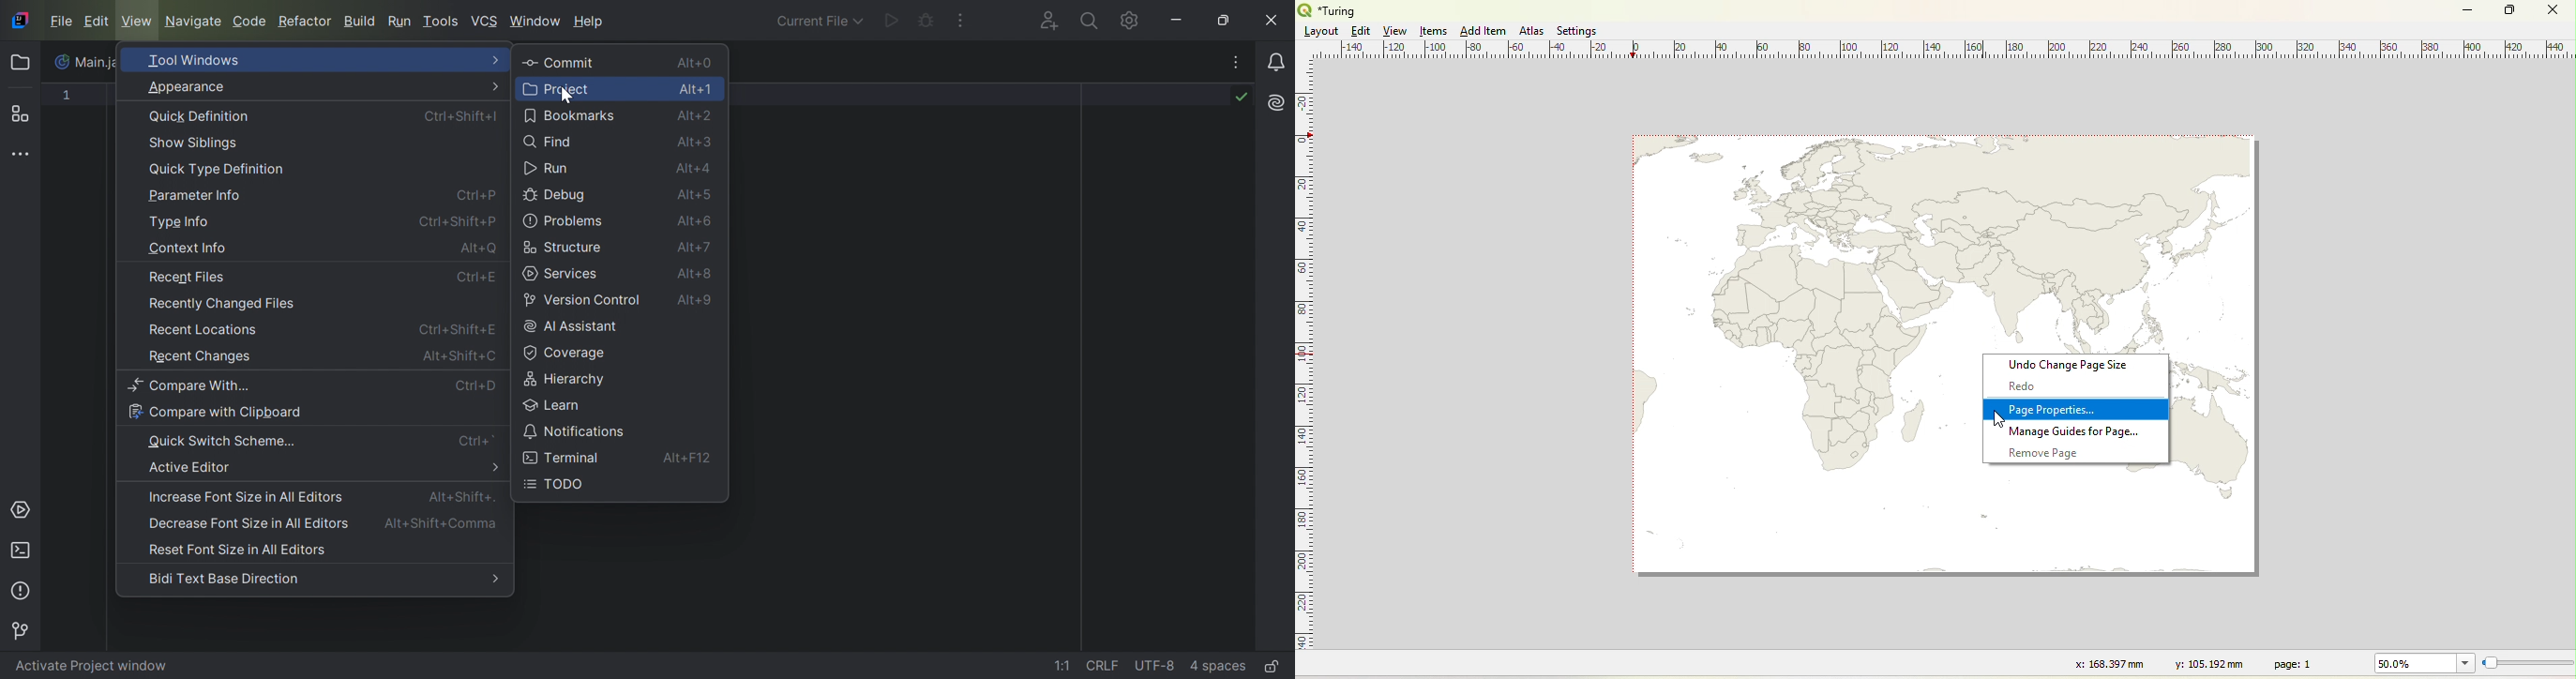  Describe the element at coordinates (215, 412) in the screenshot. I see `Compare With Clipboard` at that location.